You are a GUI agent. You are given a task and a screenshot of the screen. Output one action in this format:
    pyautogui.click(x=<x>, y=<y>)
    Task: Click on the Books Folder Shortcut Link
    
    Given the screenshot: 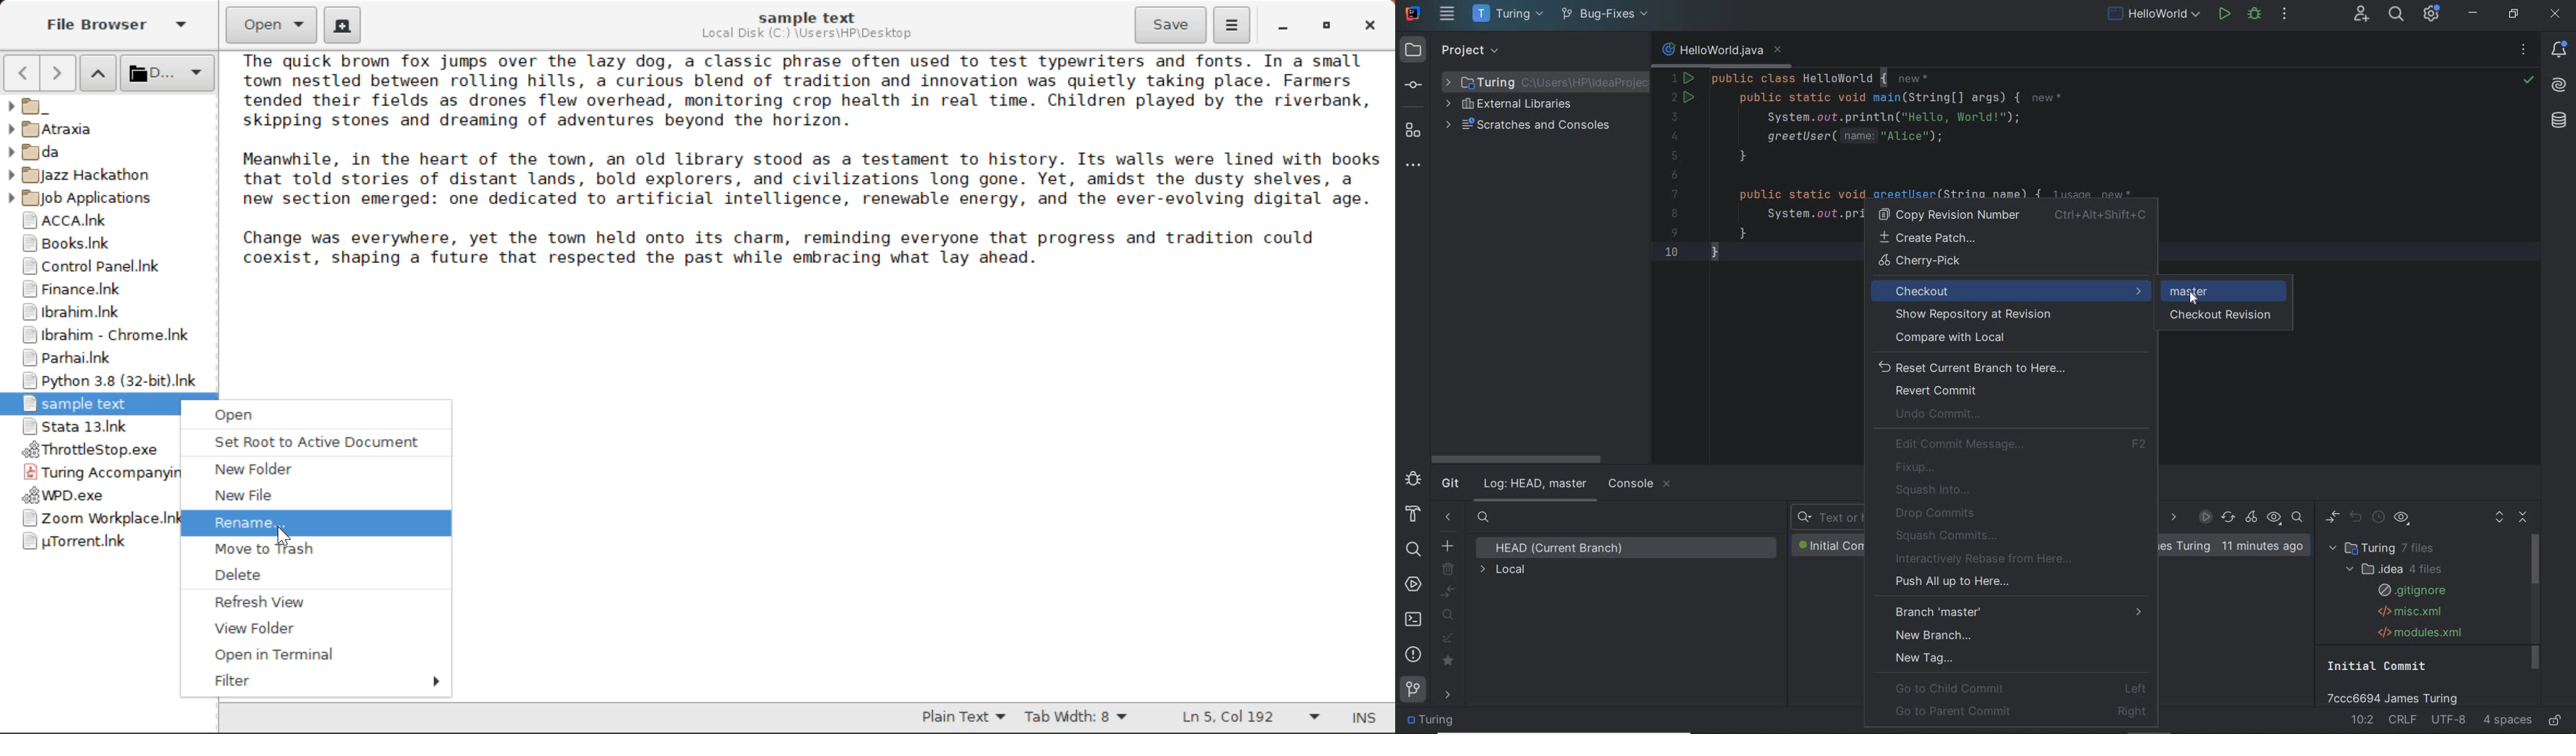 What is the action you would take?
    pyautogui.click(x=108, y=243)
    